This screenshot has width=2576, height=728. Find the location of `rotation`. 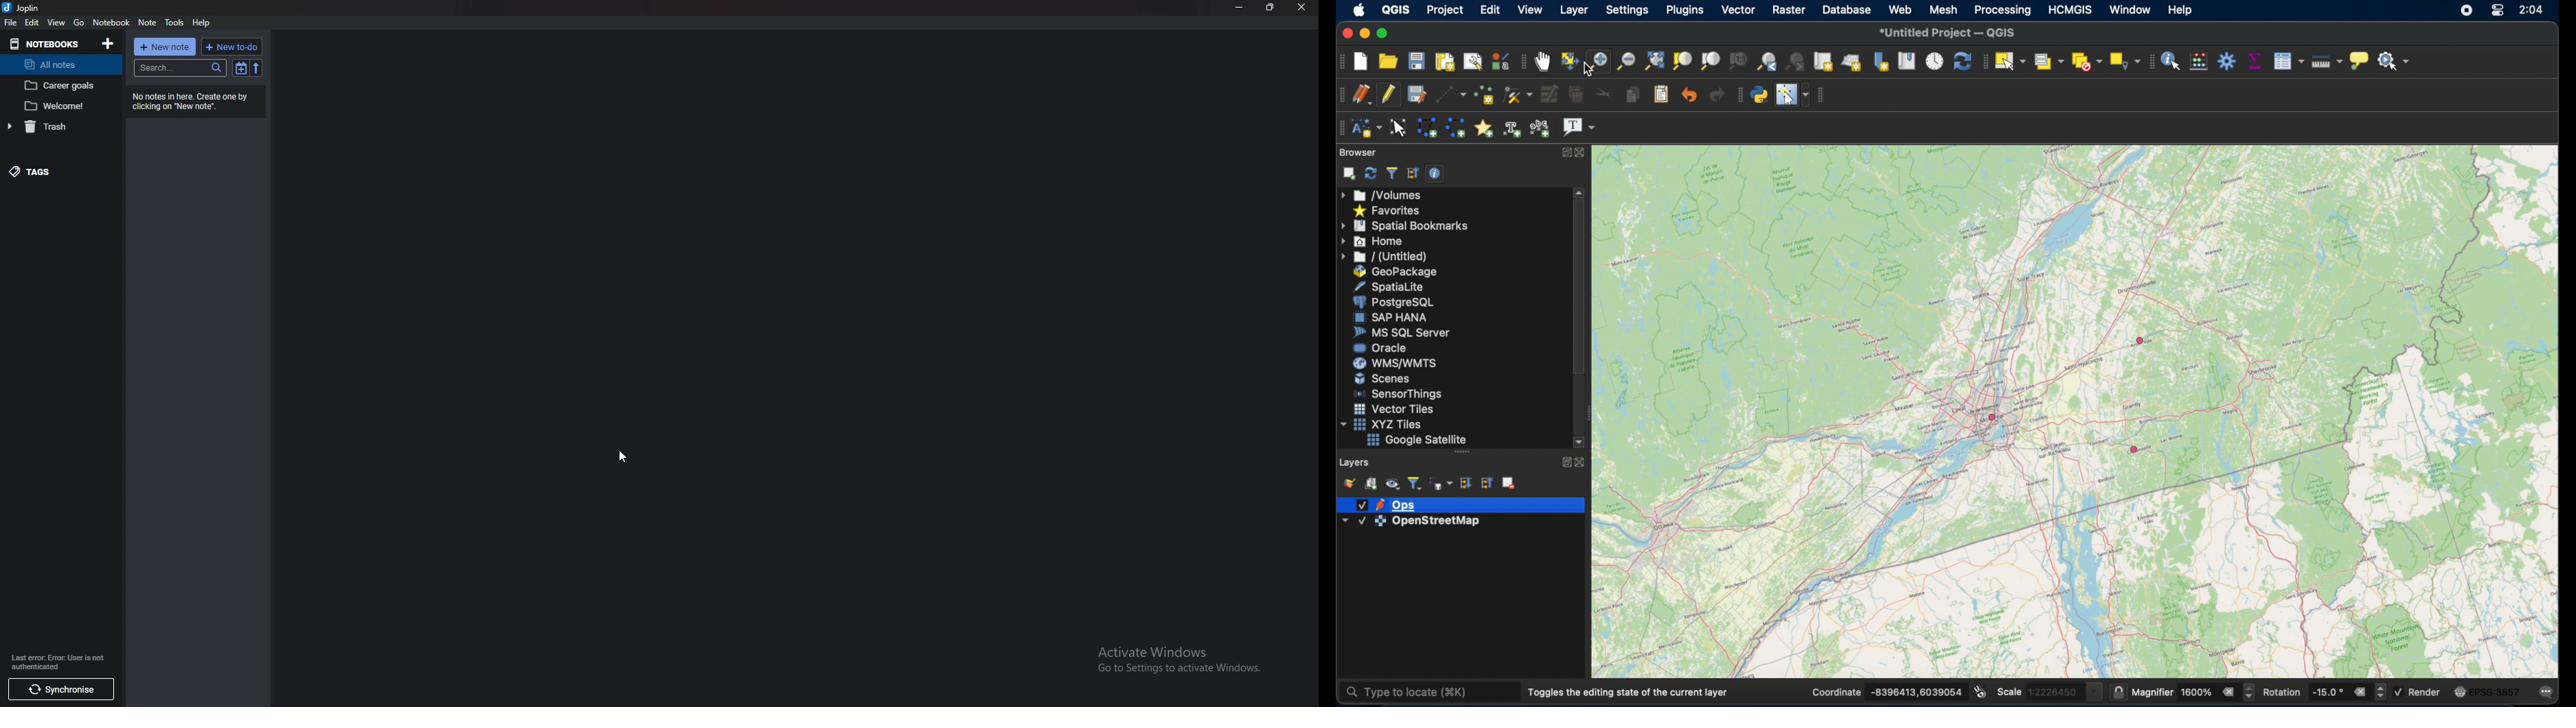

rotation is located at coordinates (2325, 693).